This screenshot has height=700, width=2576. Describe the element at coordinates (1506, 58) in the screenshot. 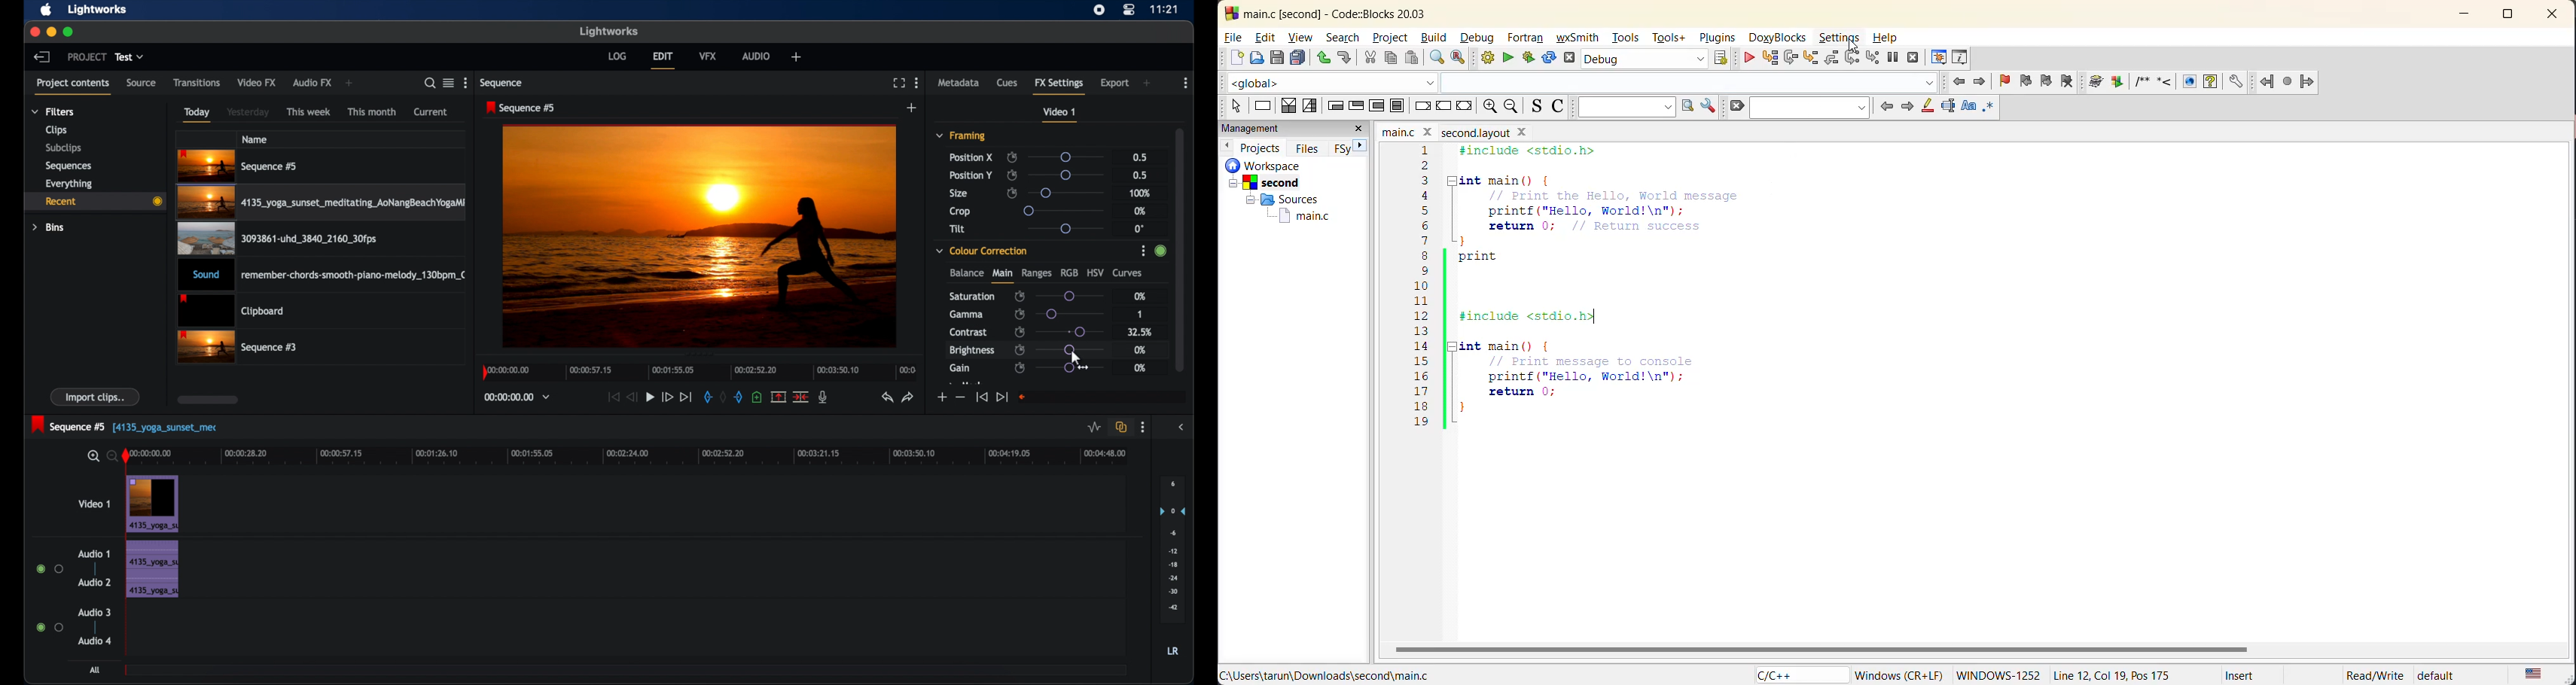

I see `run` at that location.